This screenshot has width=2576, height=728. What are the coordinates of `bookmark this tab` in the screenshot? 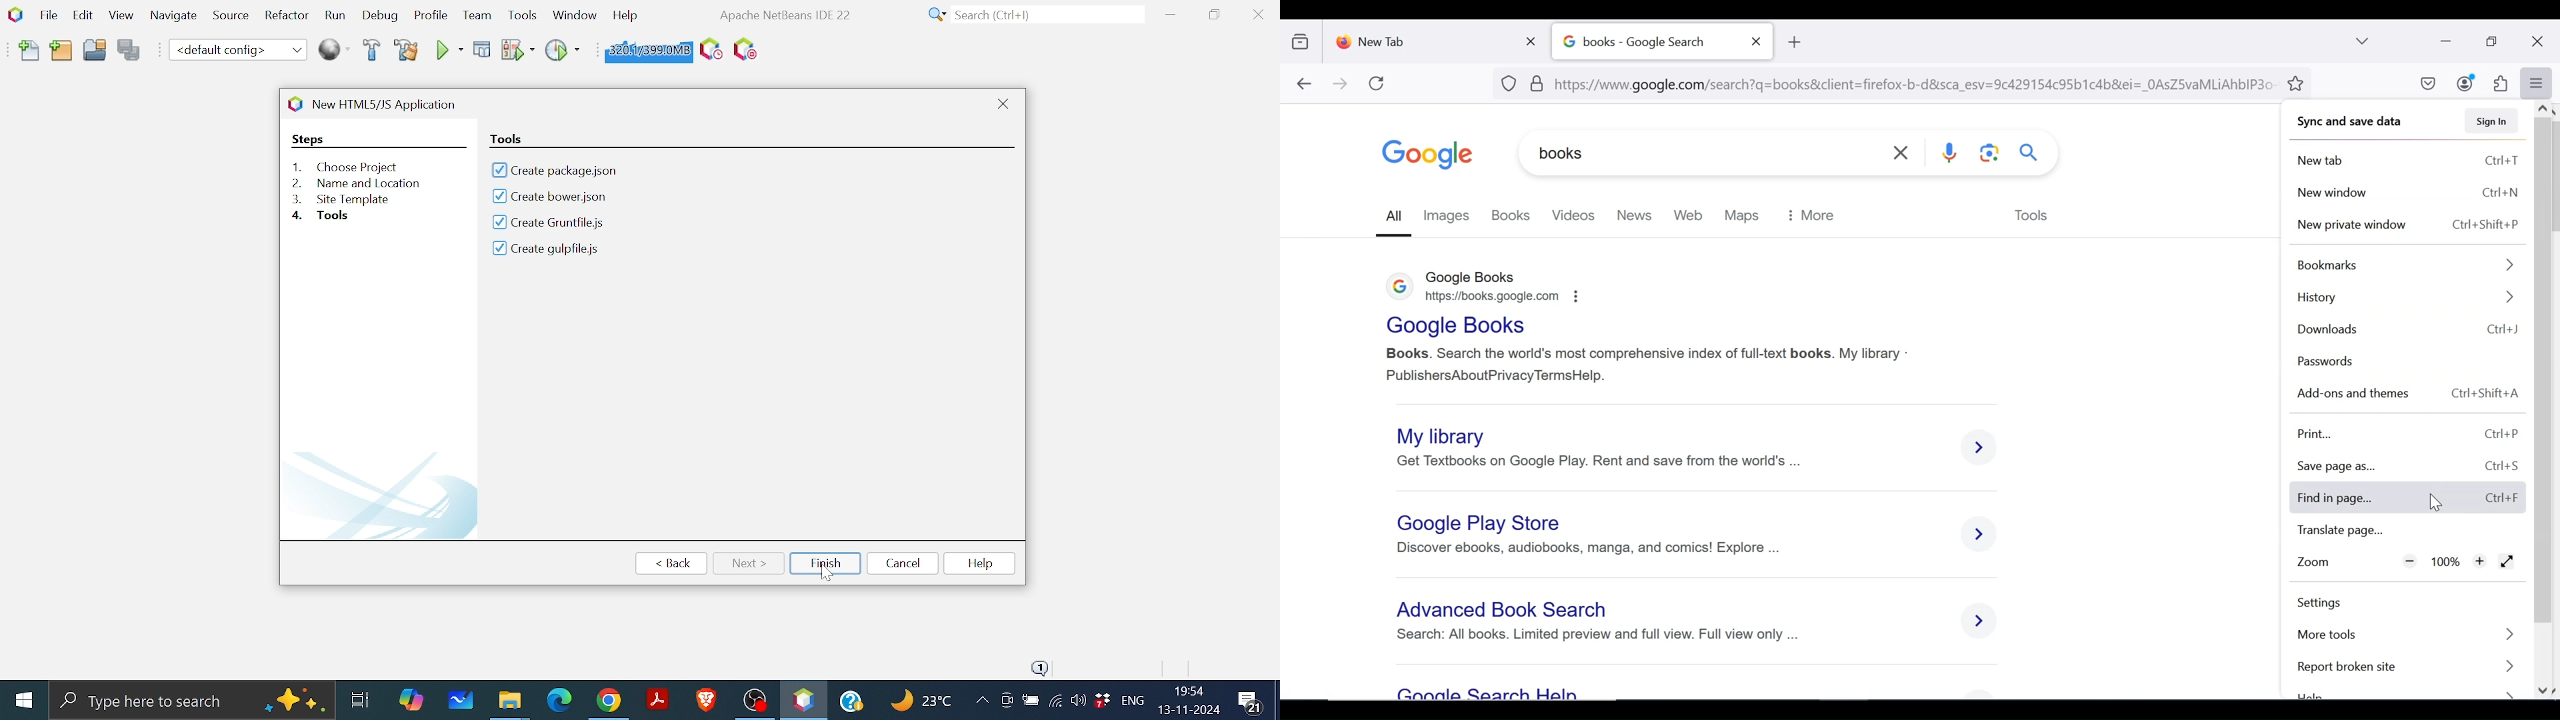 It's located at (2298, 82).